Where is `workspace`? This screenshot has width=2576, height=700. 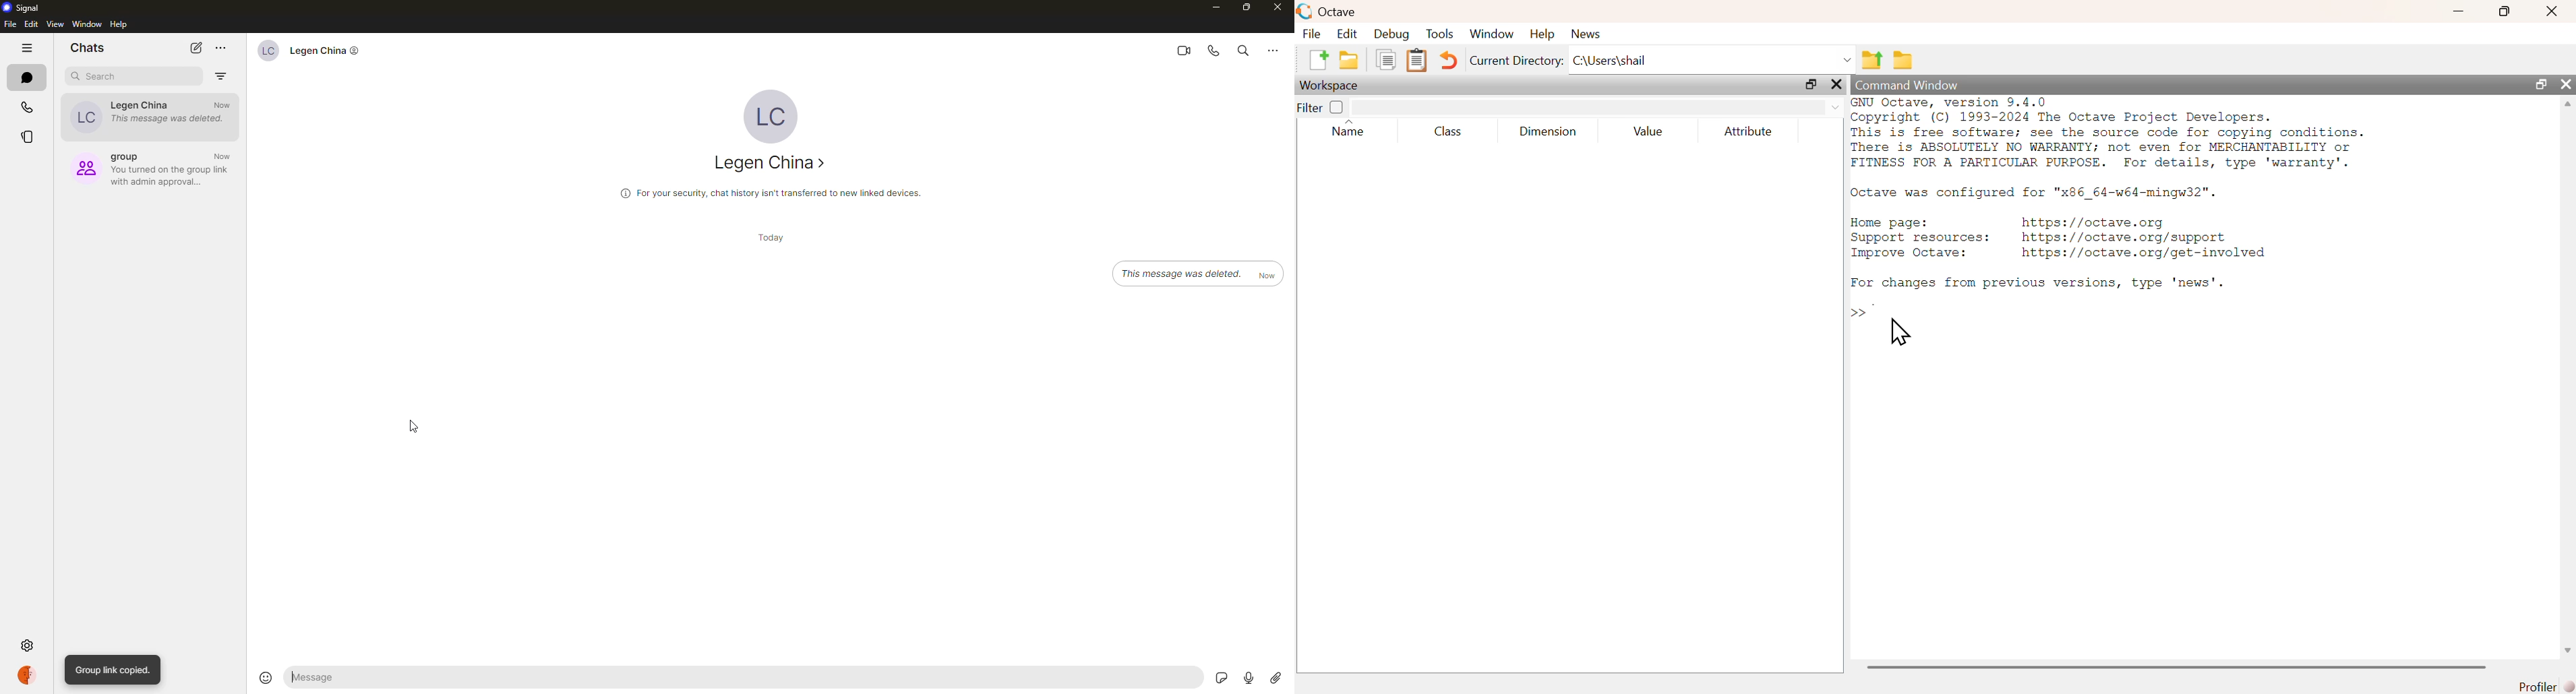
workspace is located at coordinates (1335, 85).